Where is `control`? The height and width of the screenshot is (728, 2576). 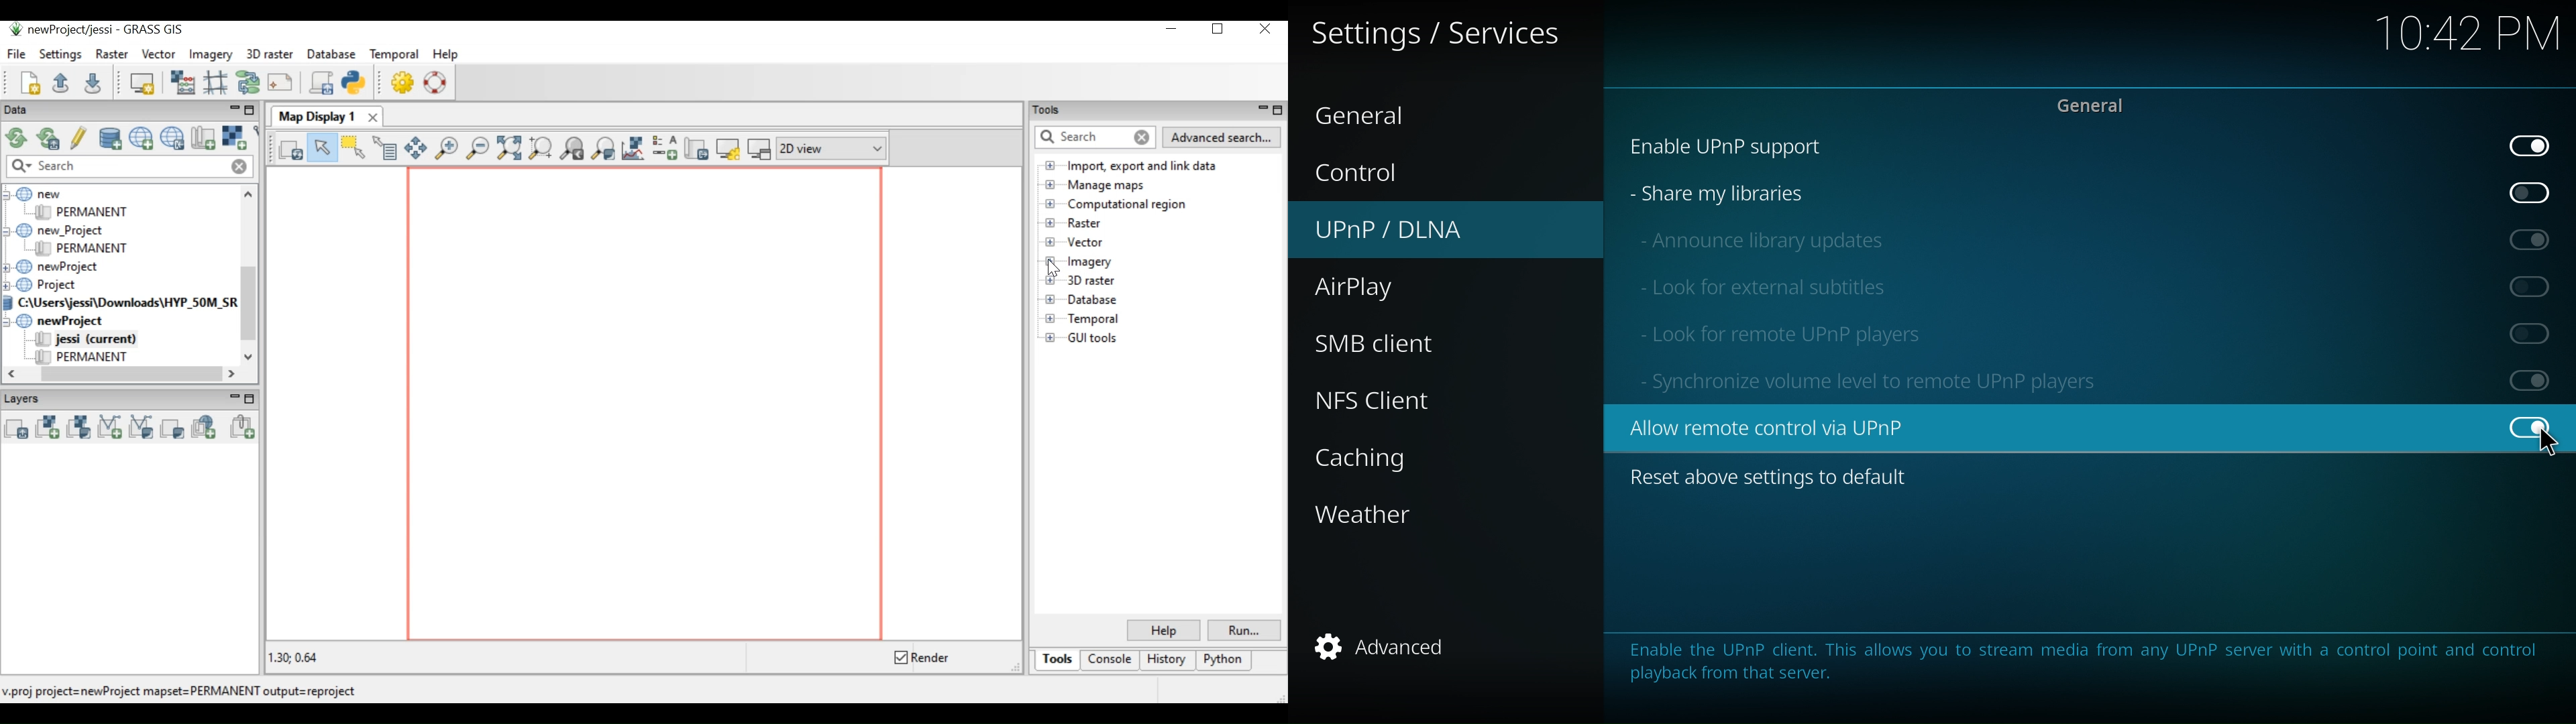
control is located at coordinates (1367, 174).